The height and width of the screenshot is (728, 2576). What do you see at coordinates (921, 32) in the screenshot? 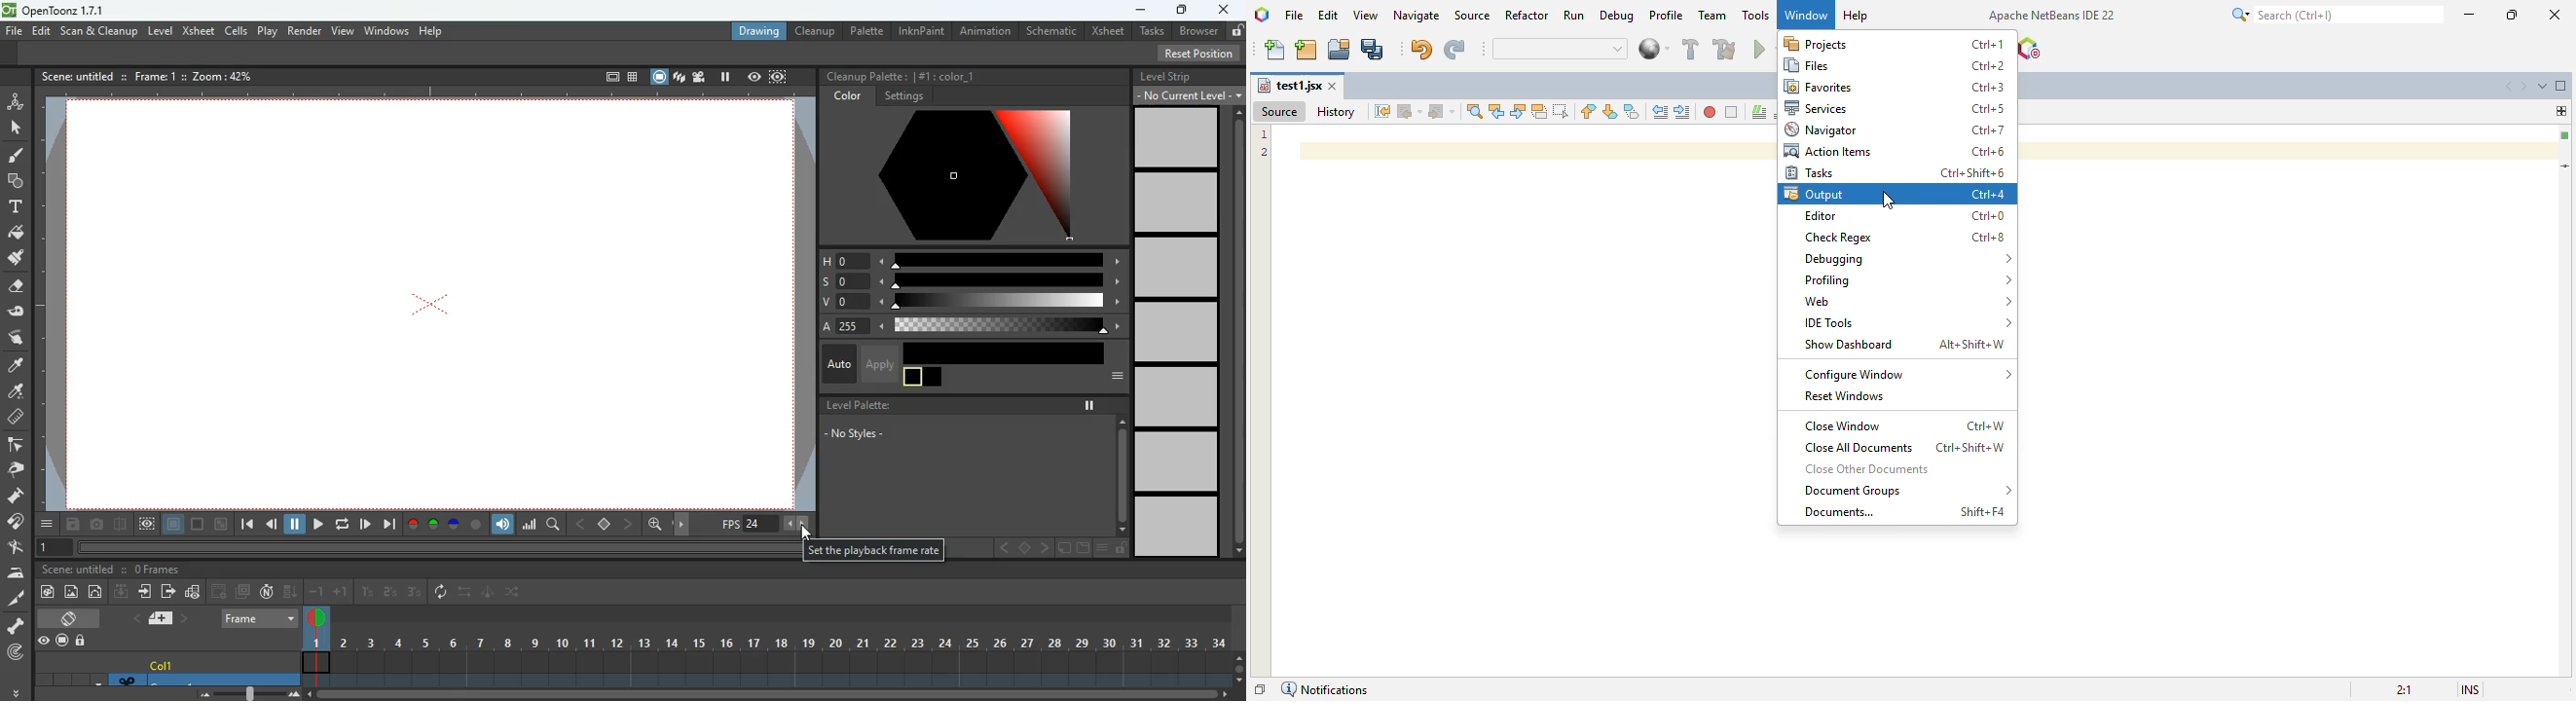
I see `inknpaint` at bounding box center [921, 32].